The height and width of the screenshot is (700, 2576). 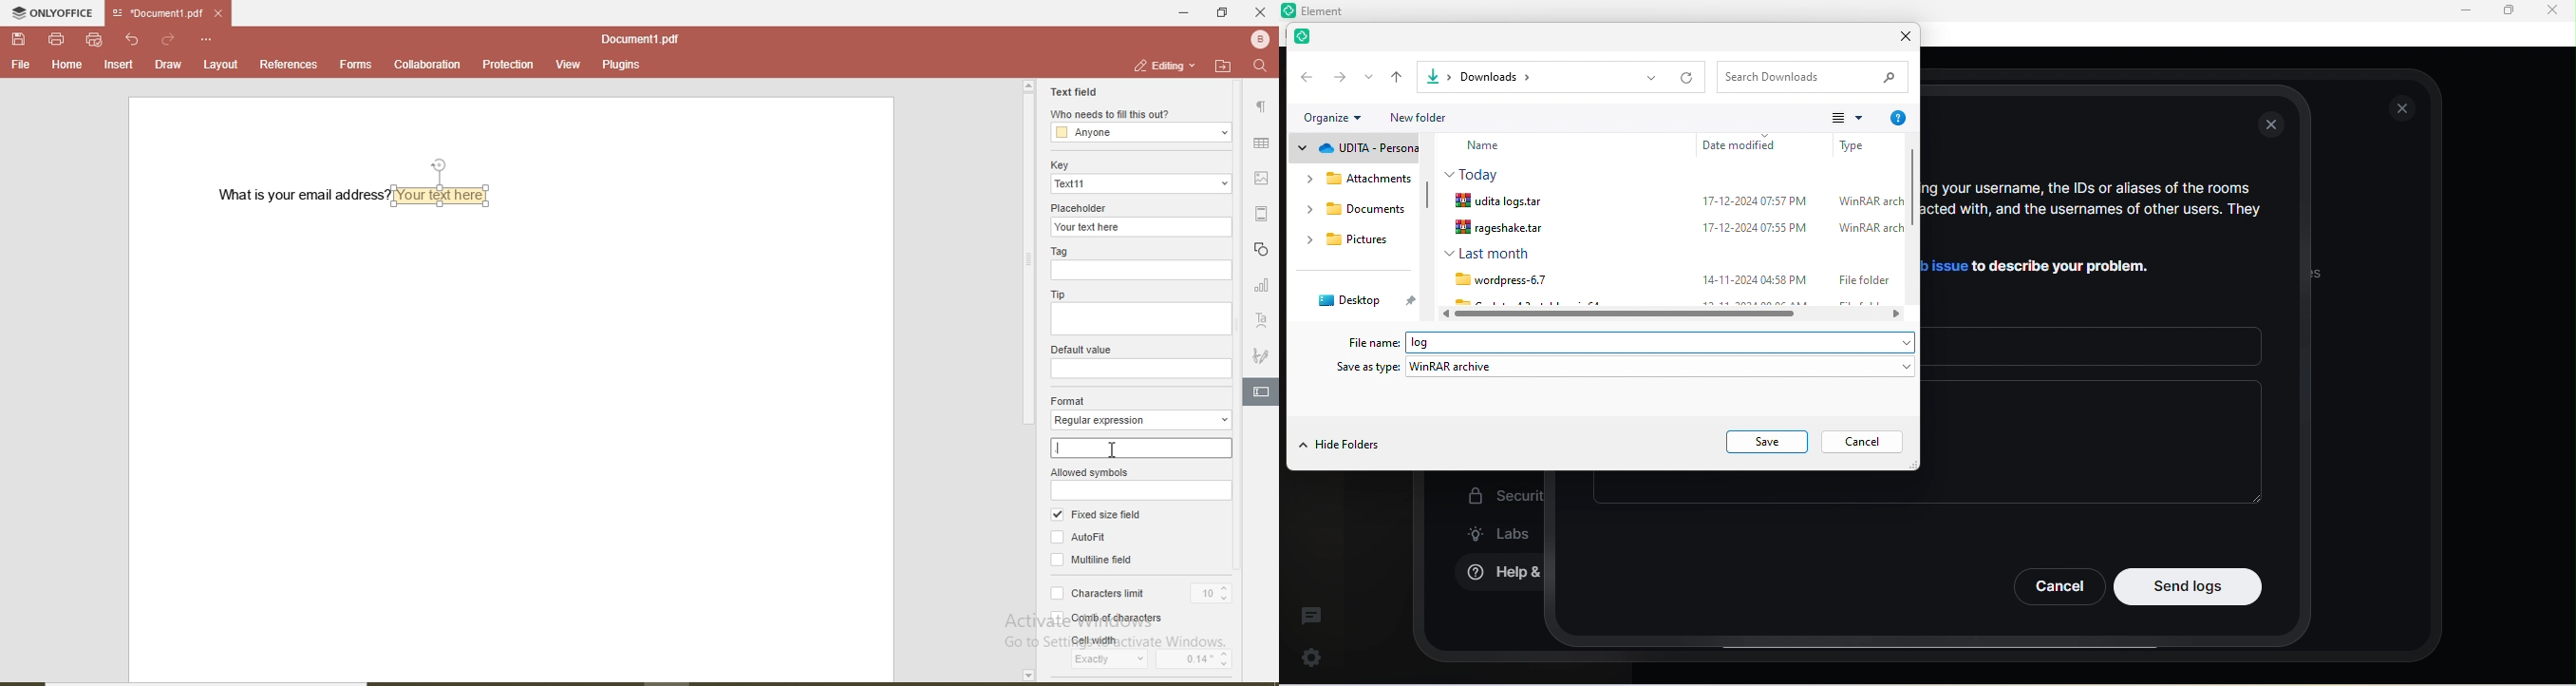 I want to click on save as, so click(x=1626, y=369).